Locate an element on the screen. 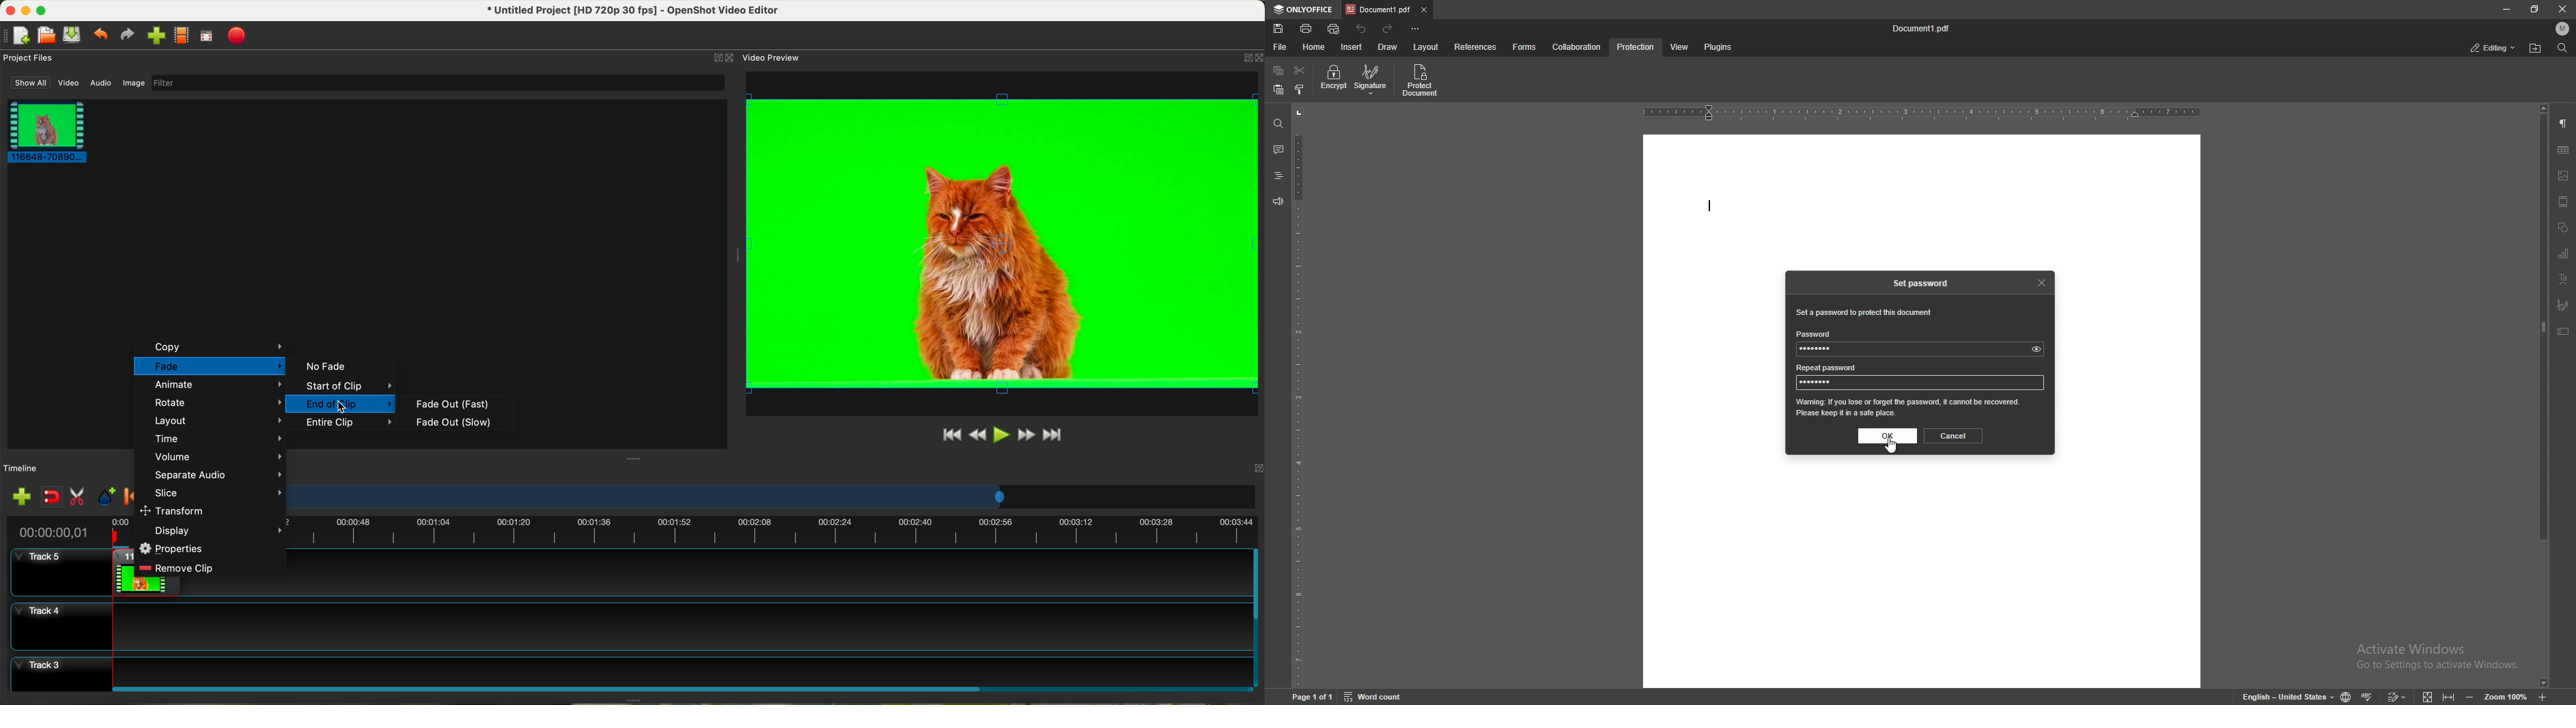 This screenshot has height=728, width=2576. paragraph is located at coordinates (2562, 124).